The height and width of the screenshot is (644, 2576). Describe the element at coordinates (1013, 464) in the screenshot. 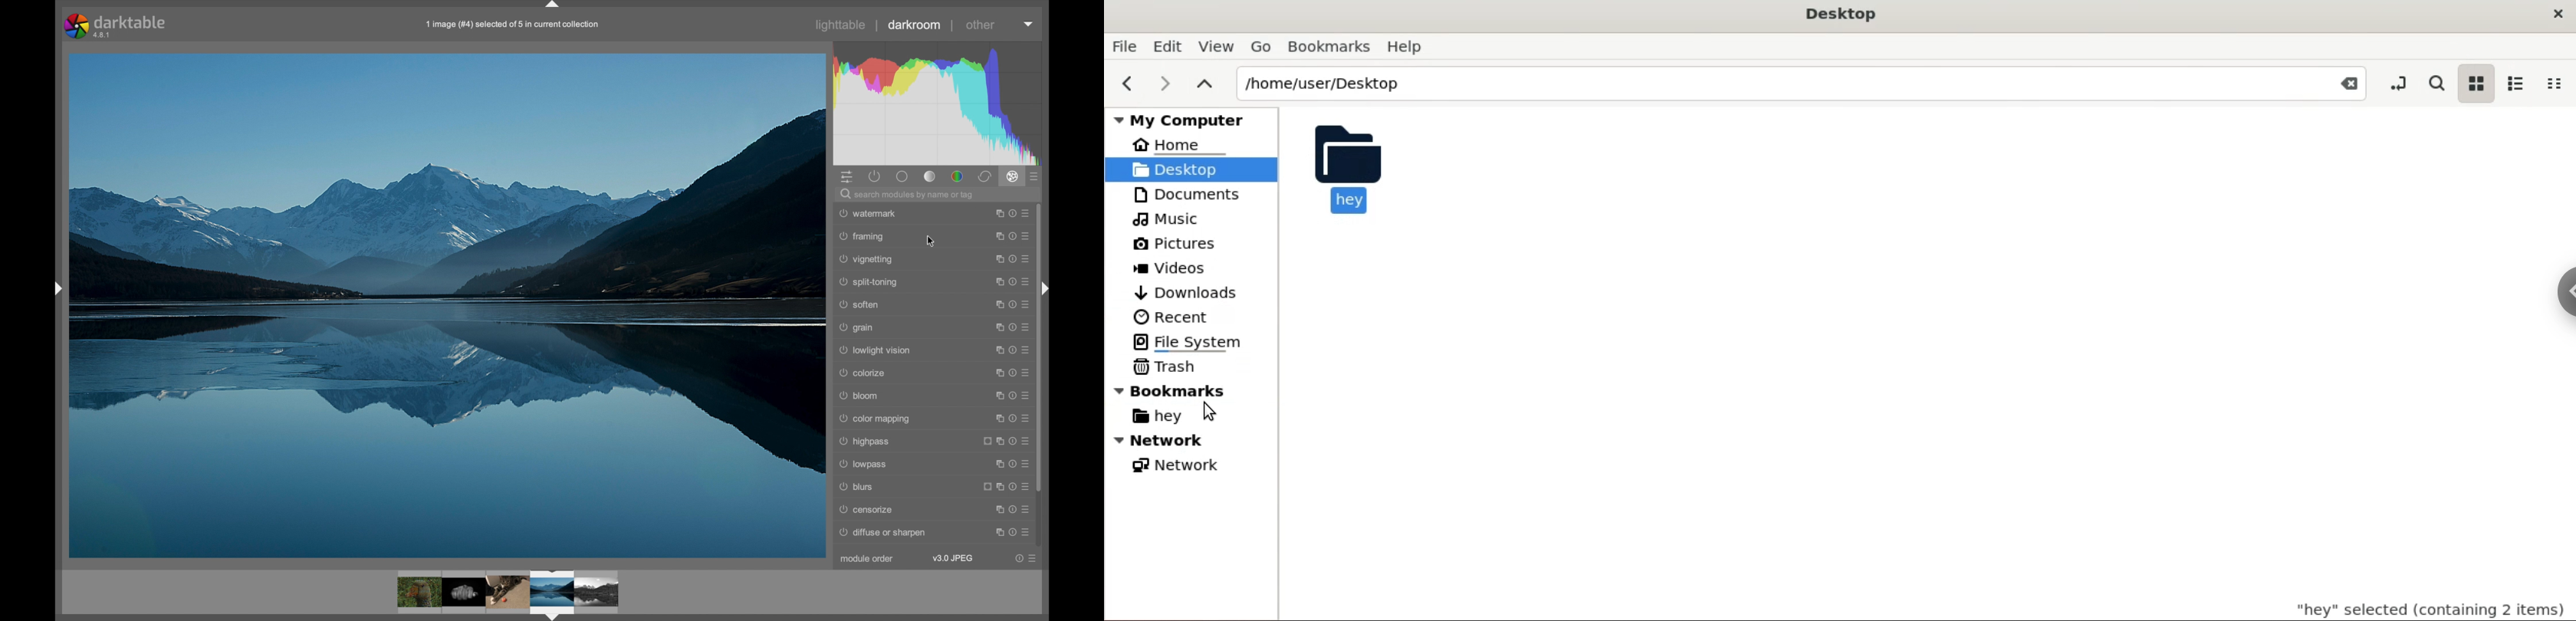

I see `more options` at that location.